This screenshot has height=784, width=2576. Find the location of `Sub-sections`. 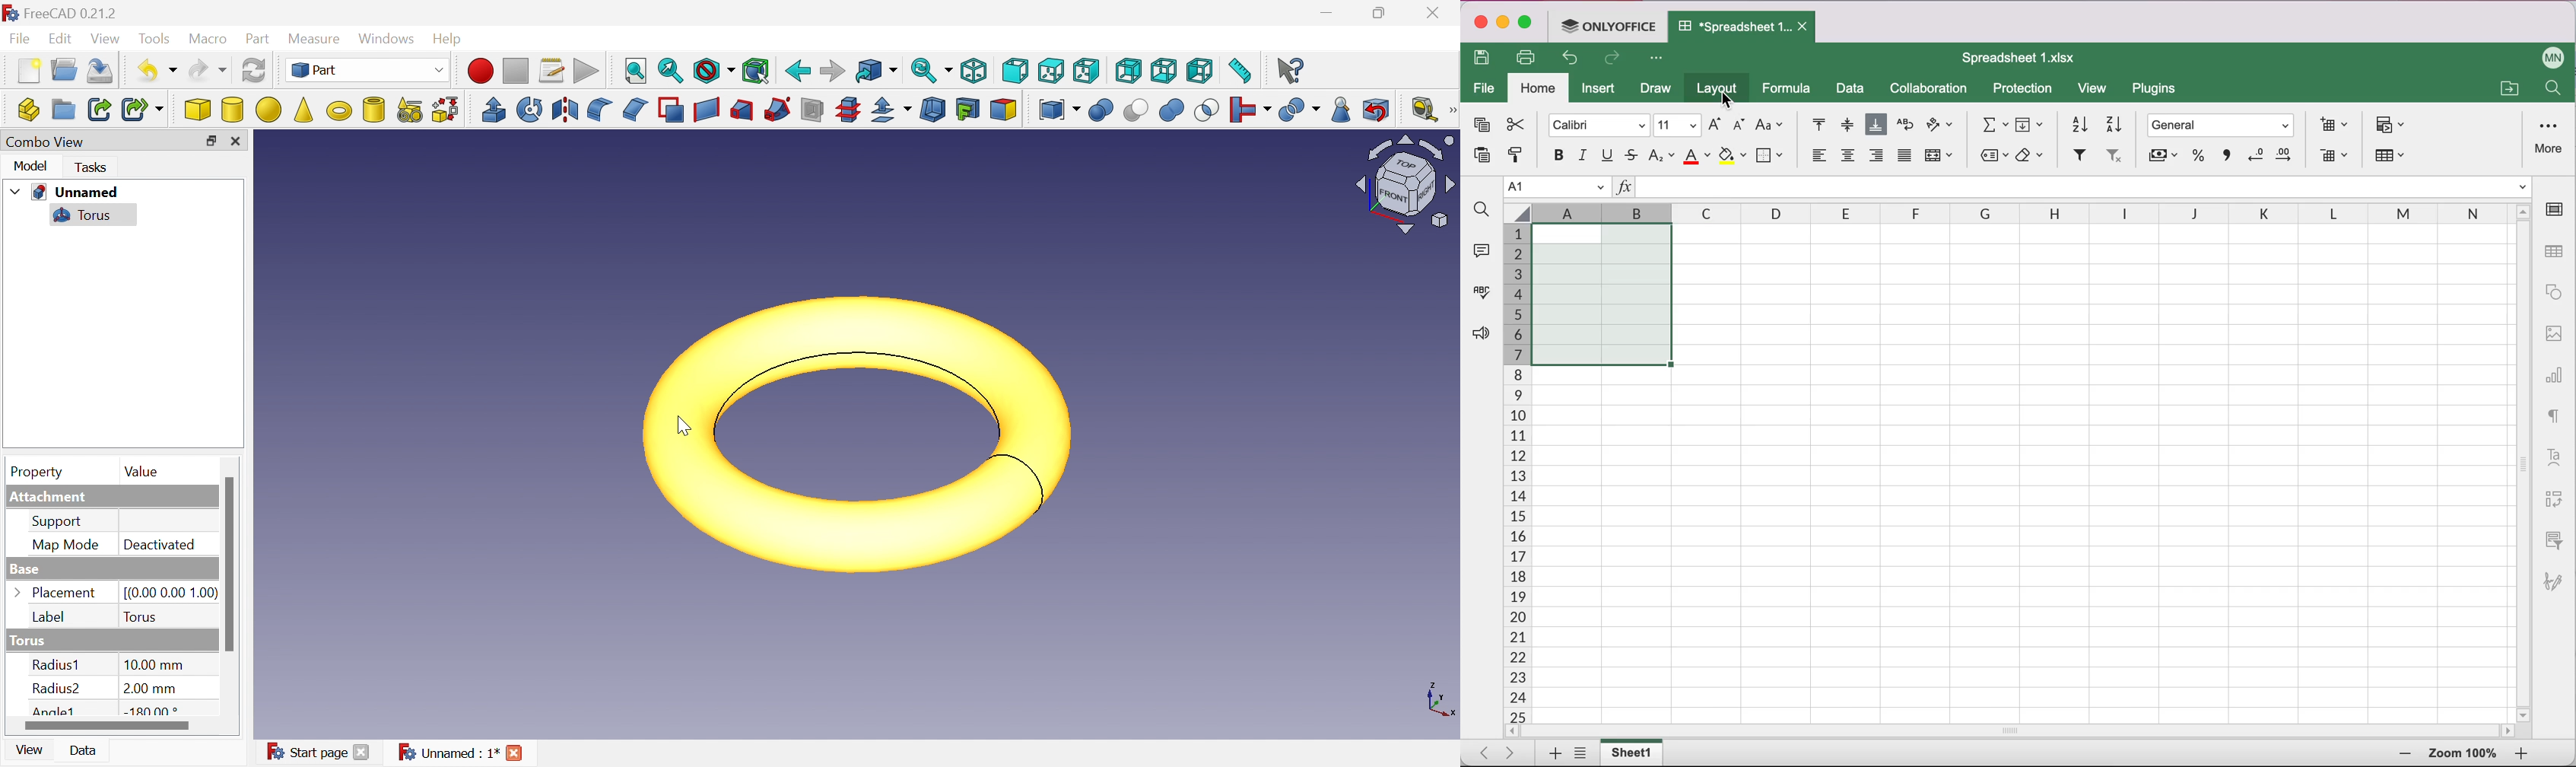

Sub-sections is located at coordinates (847, 110).